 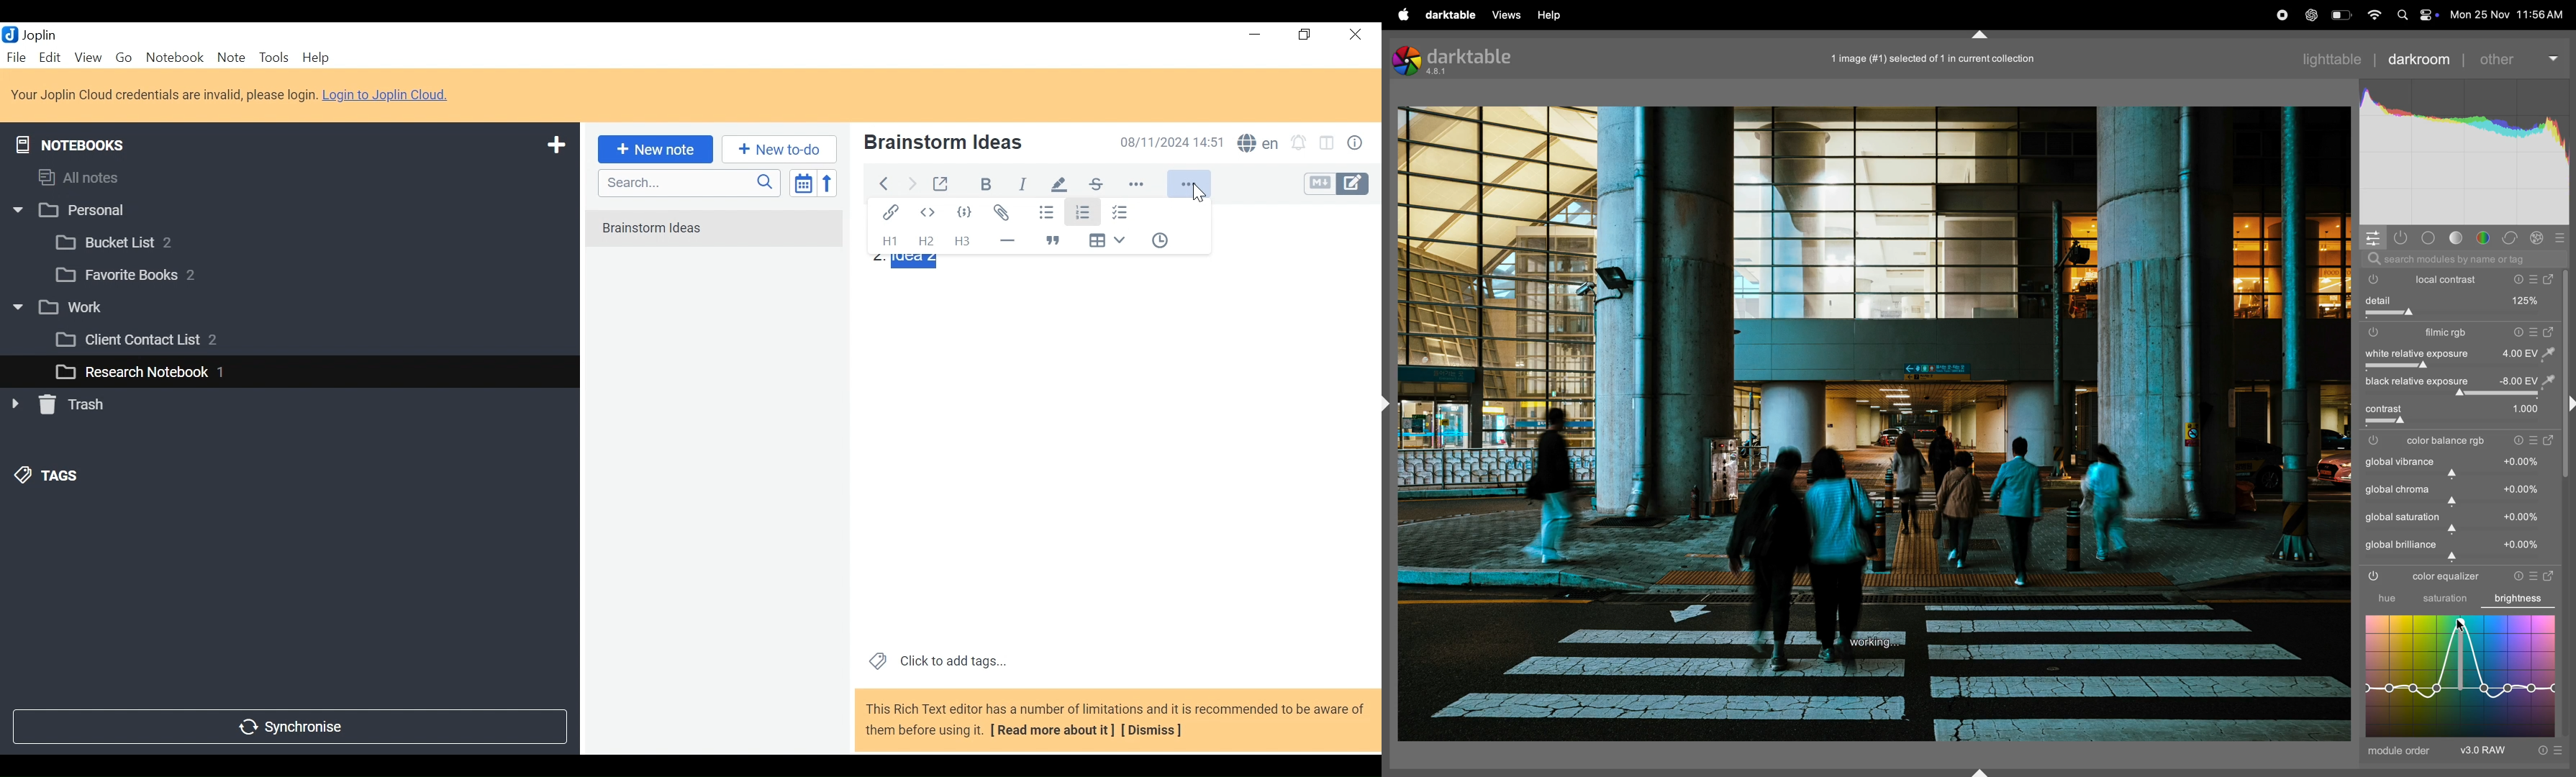 What do you see at coordinates (1024, 180) in the screenshot?
I see `italiac` at bounding box center [1024, 180].